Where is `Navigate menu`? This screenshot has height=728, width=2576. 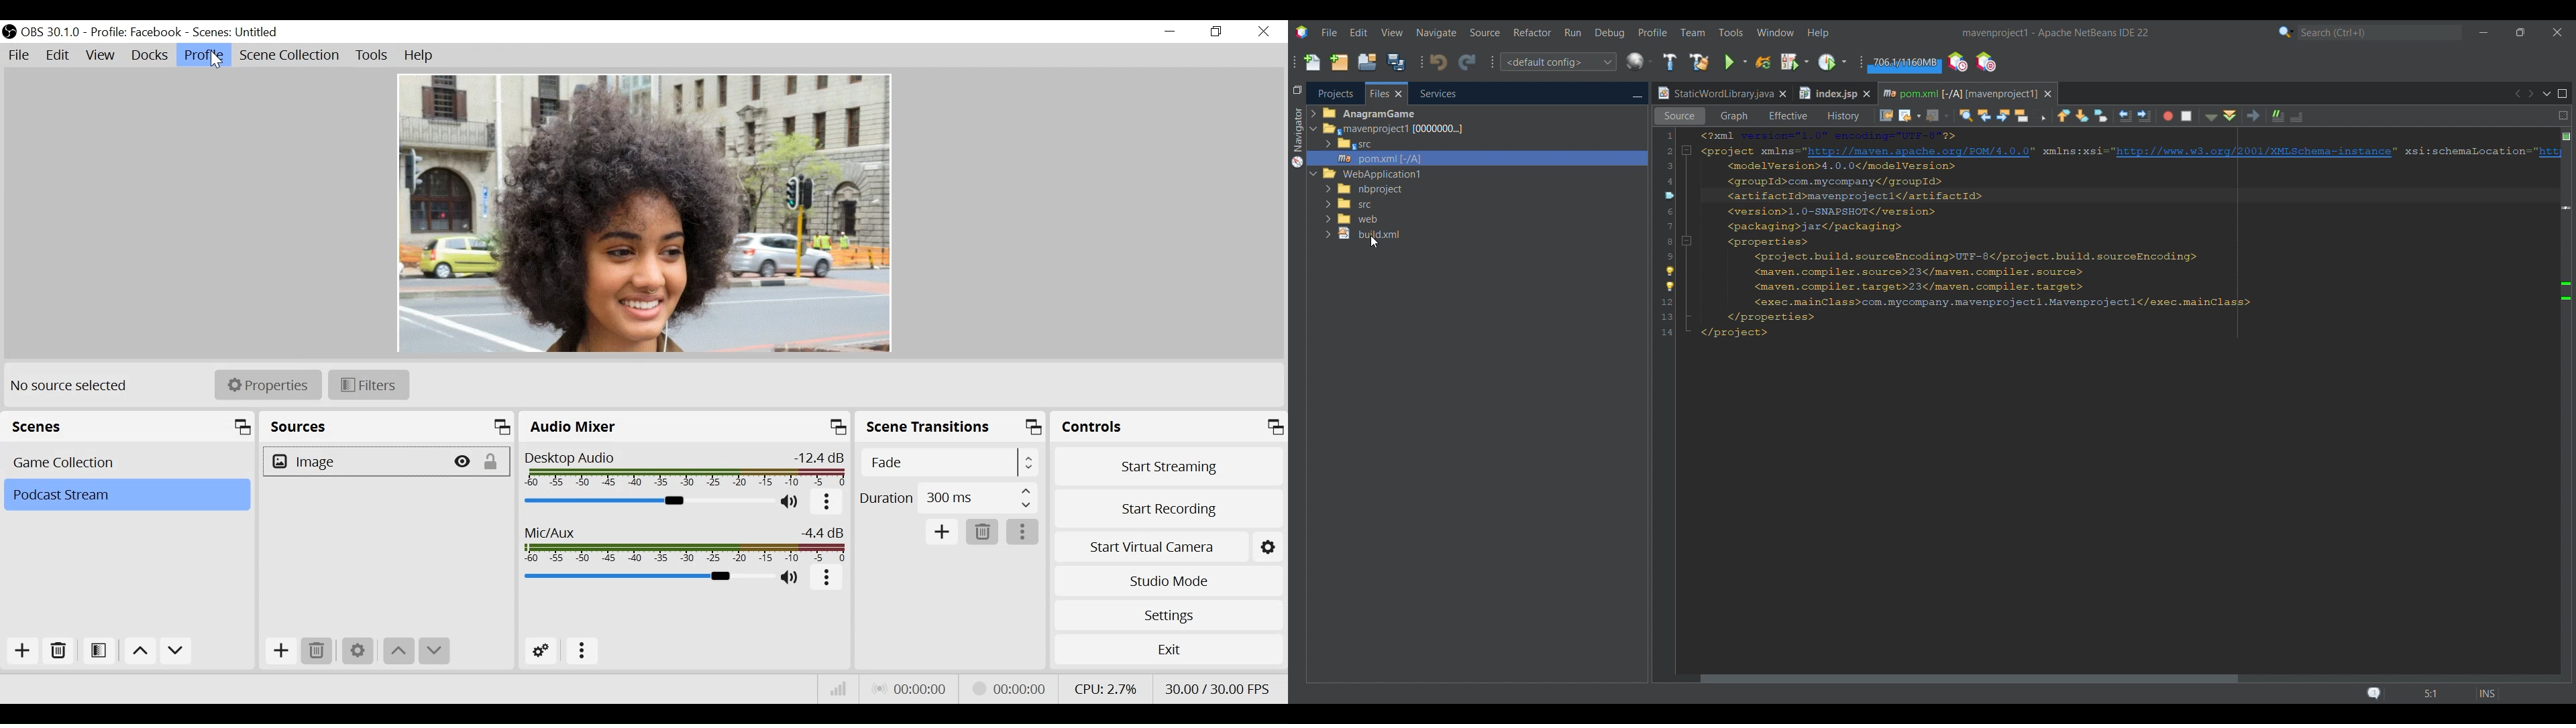 Navigate menu is located at coordinates (1436, 33).